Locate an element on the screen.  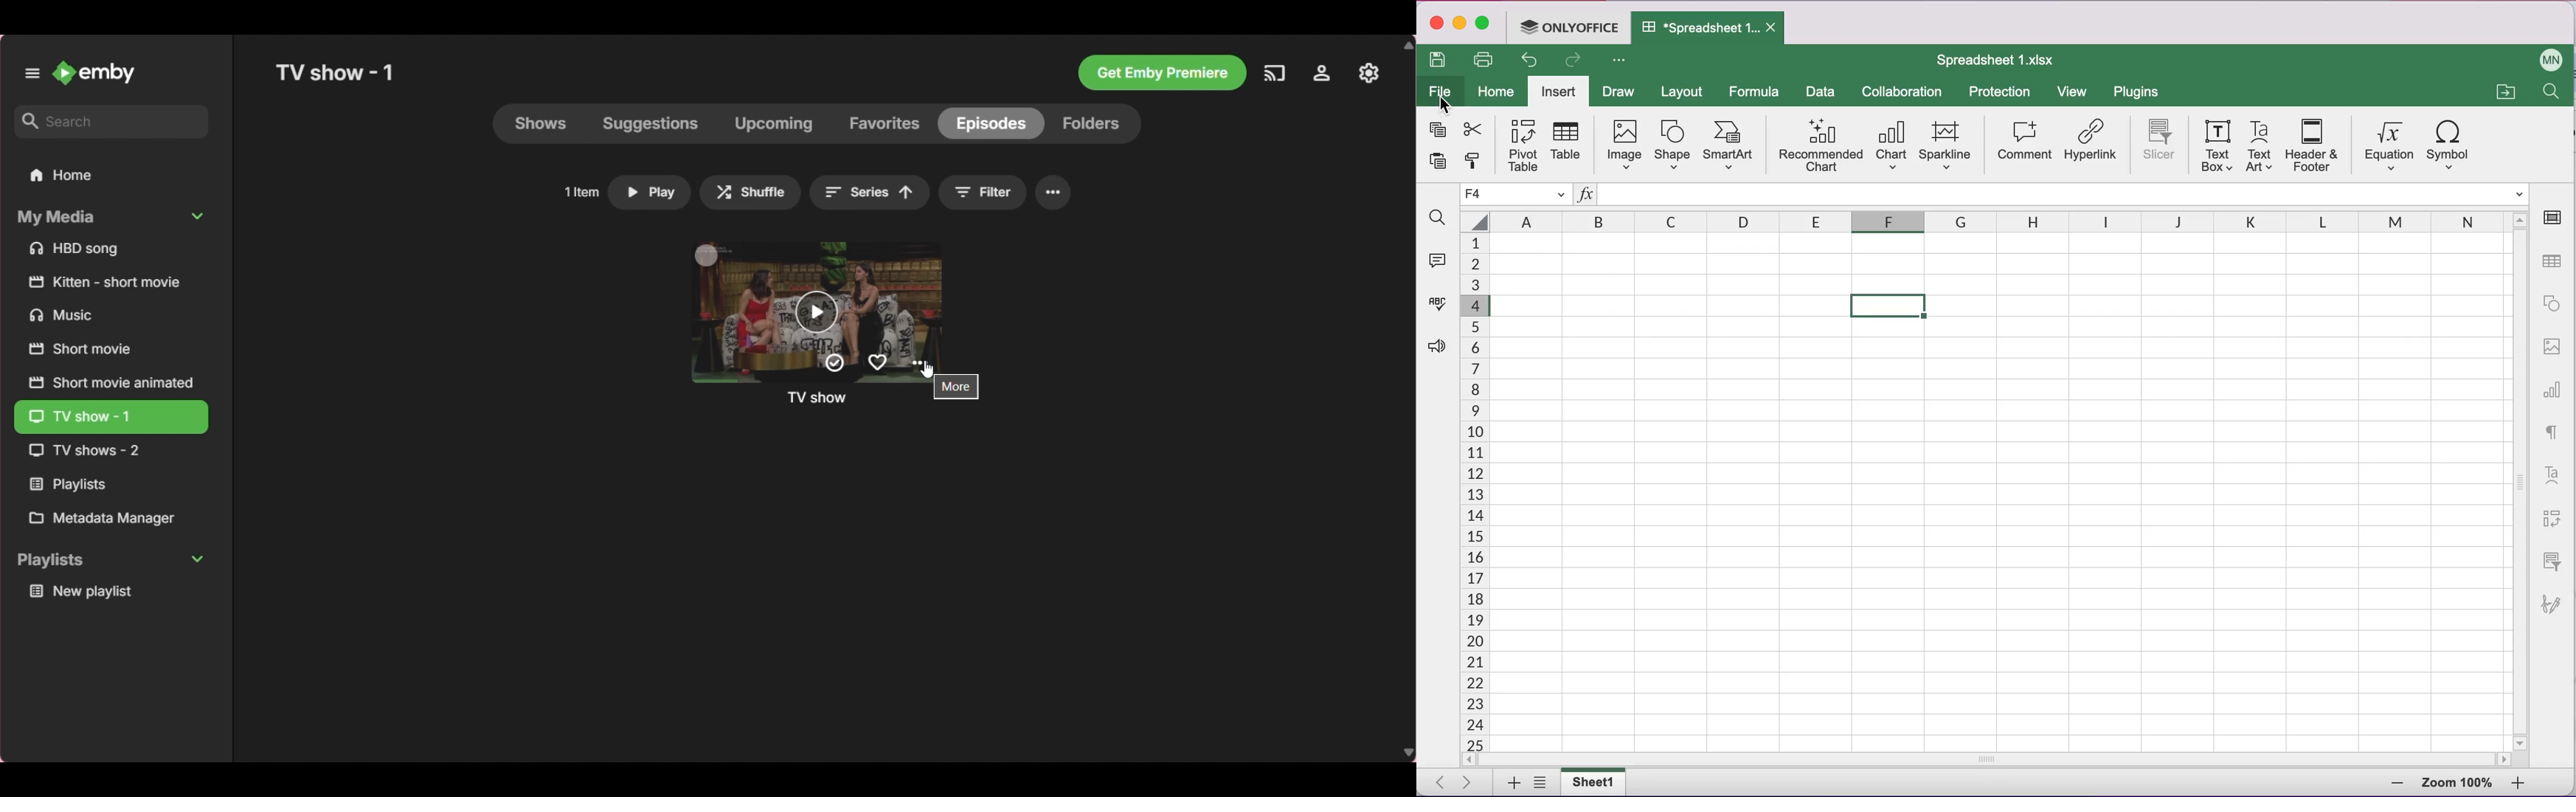
horizontal slider is located at coordinates (1995, 760).